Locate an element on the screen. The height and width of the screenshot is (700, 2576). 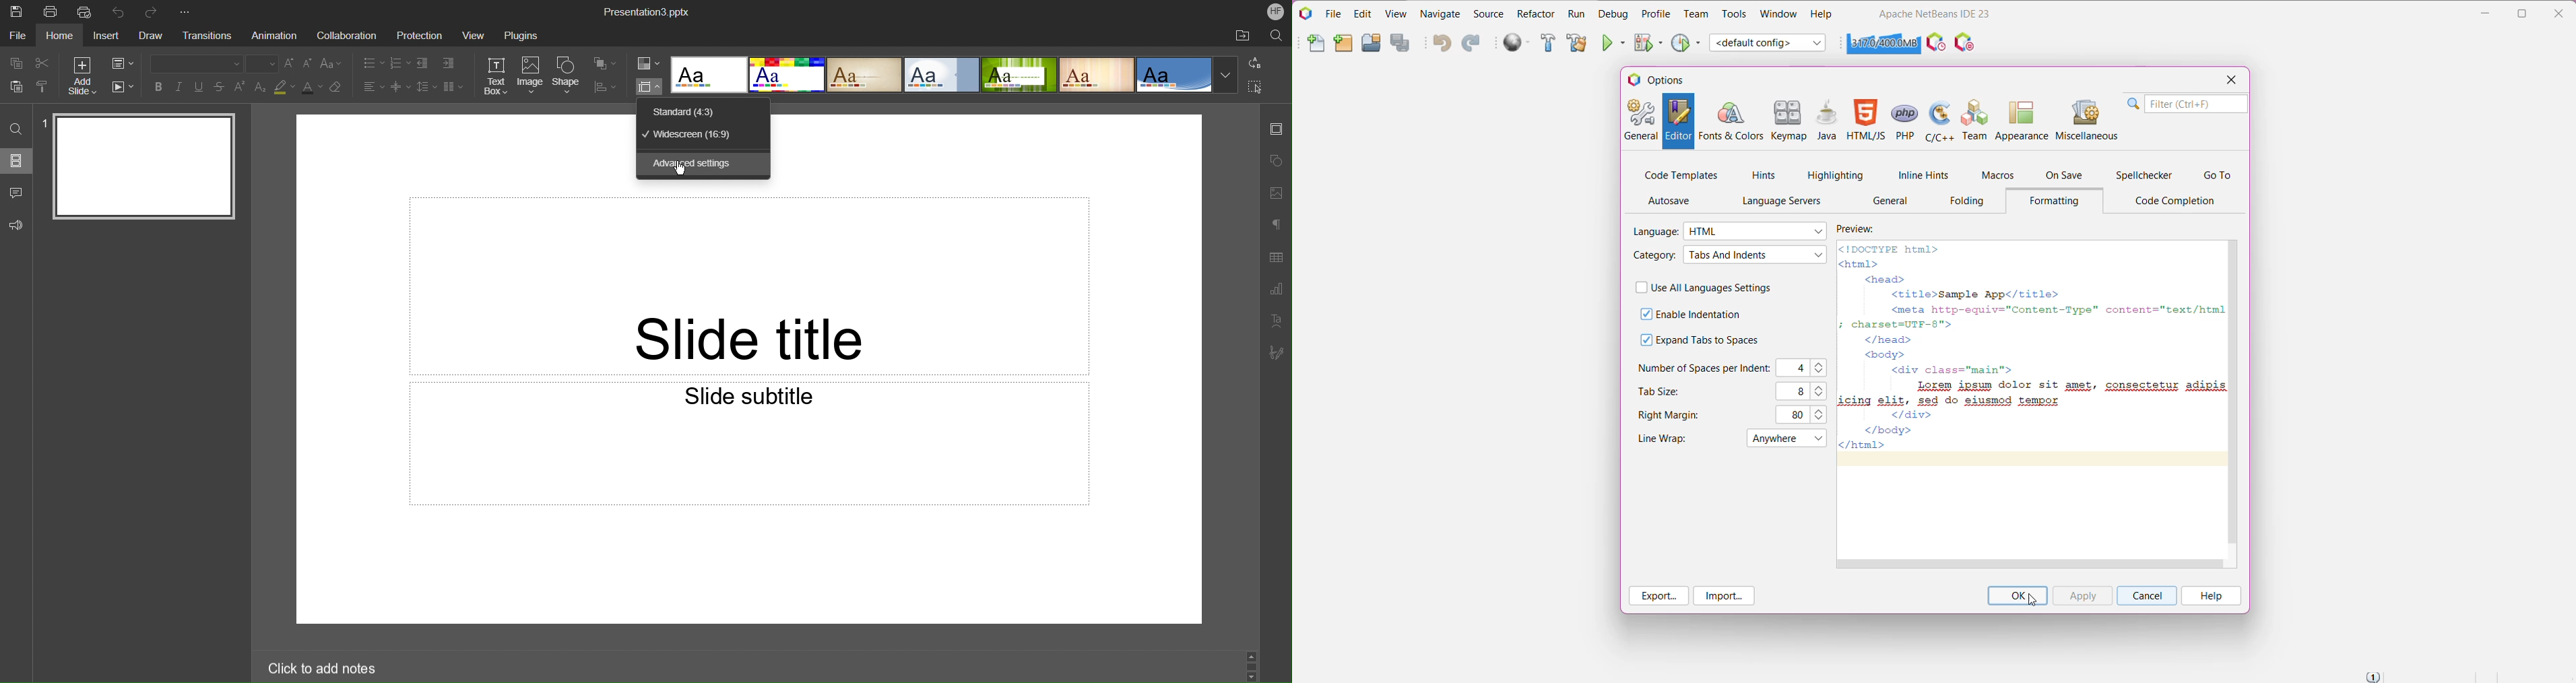
Feedback and Support is located at coordinates (16, 225).